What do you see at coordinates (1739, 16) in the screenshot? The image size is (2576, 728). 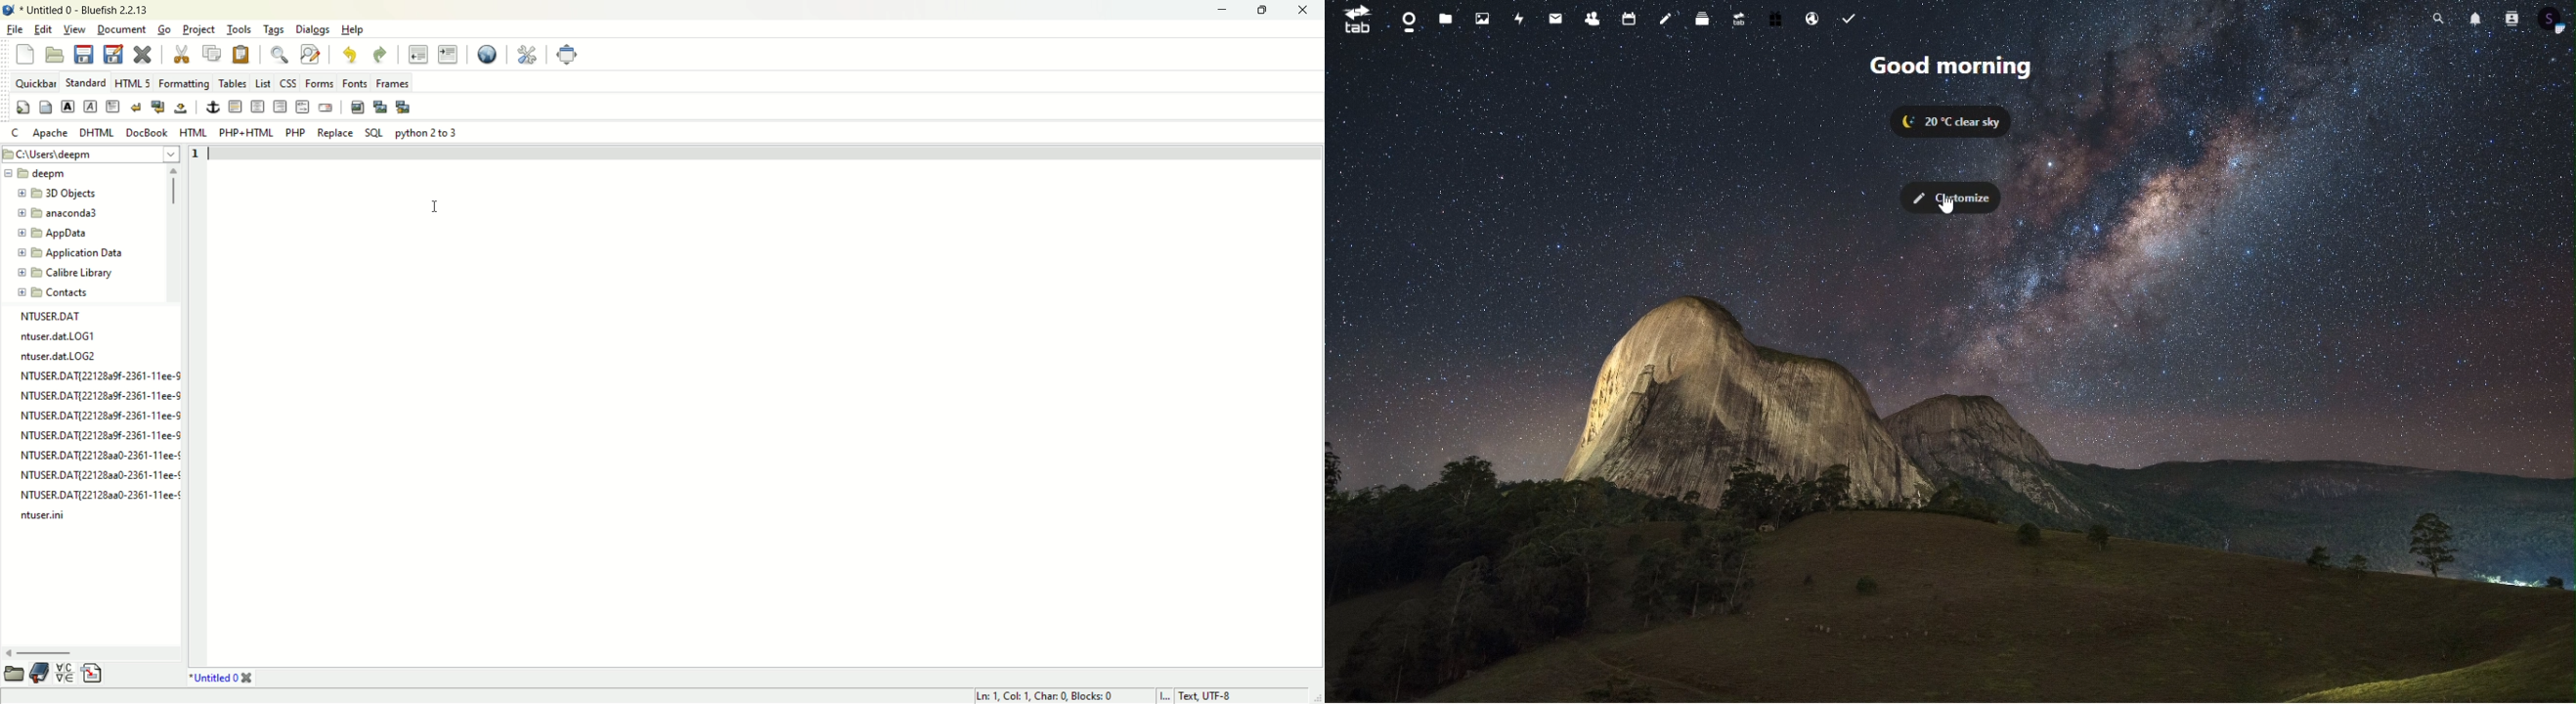 I see `upgrade` at bounding box center [1739, 16].